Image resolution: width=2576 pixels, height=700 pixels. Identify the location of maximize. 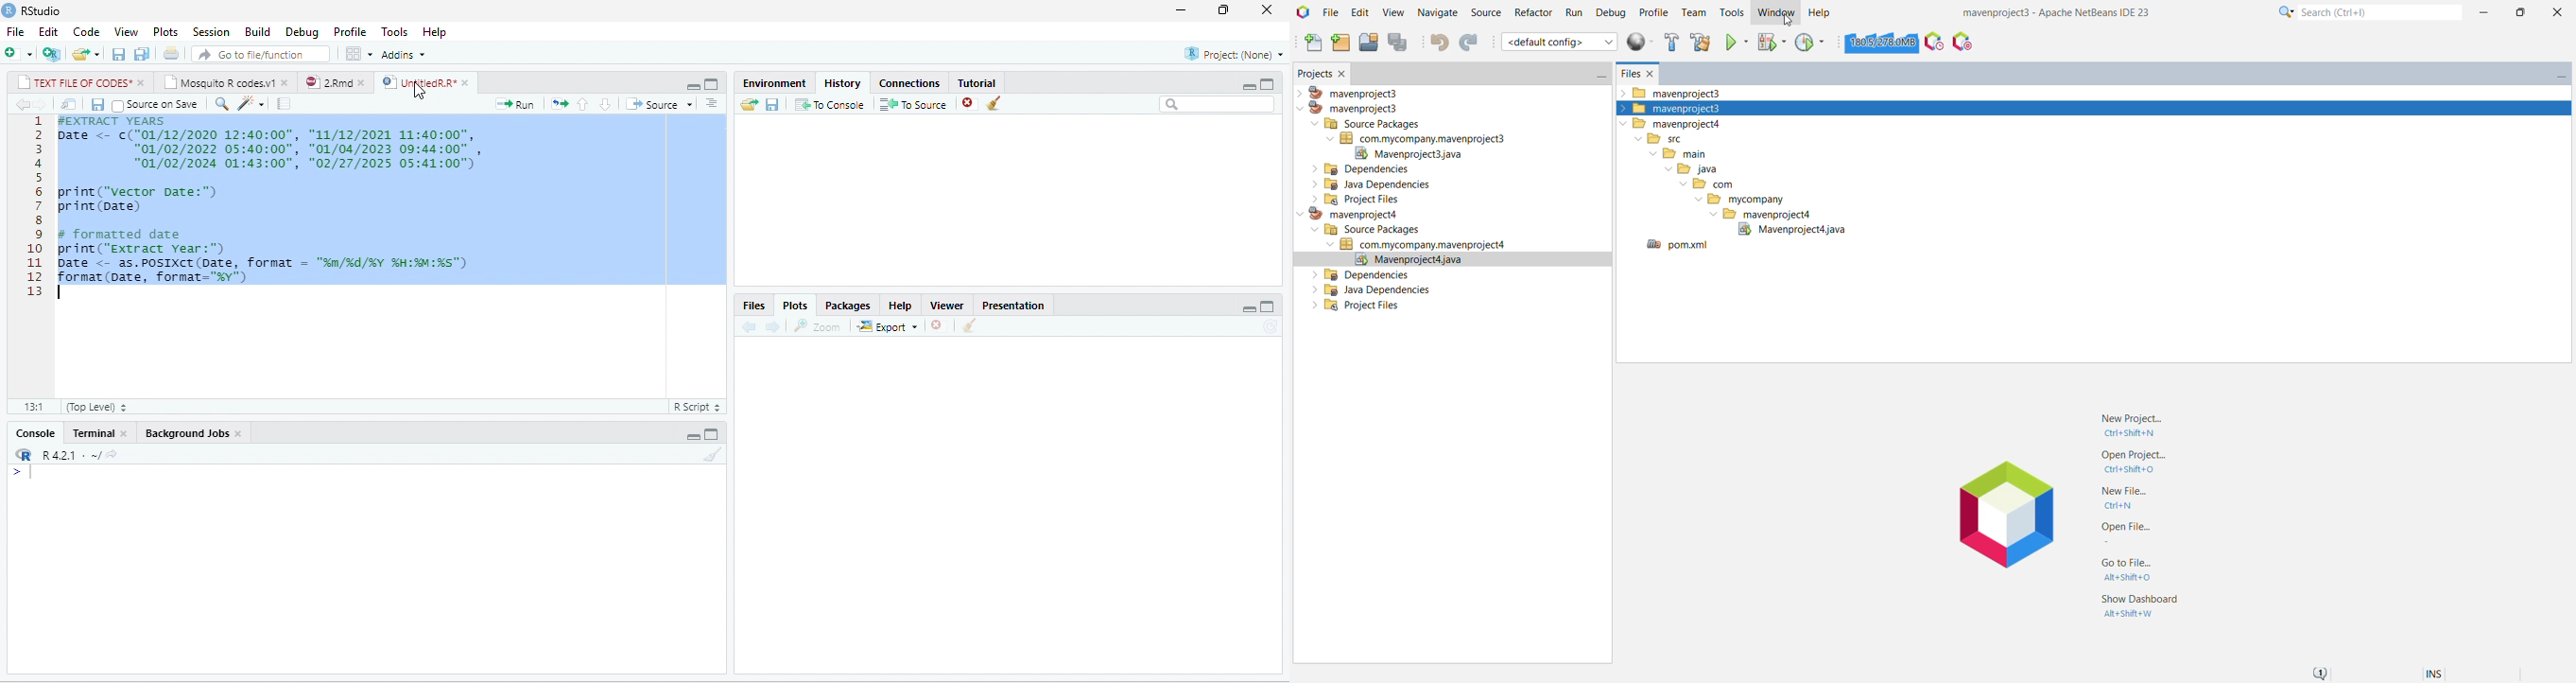
(1268, 306).